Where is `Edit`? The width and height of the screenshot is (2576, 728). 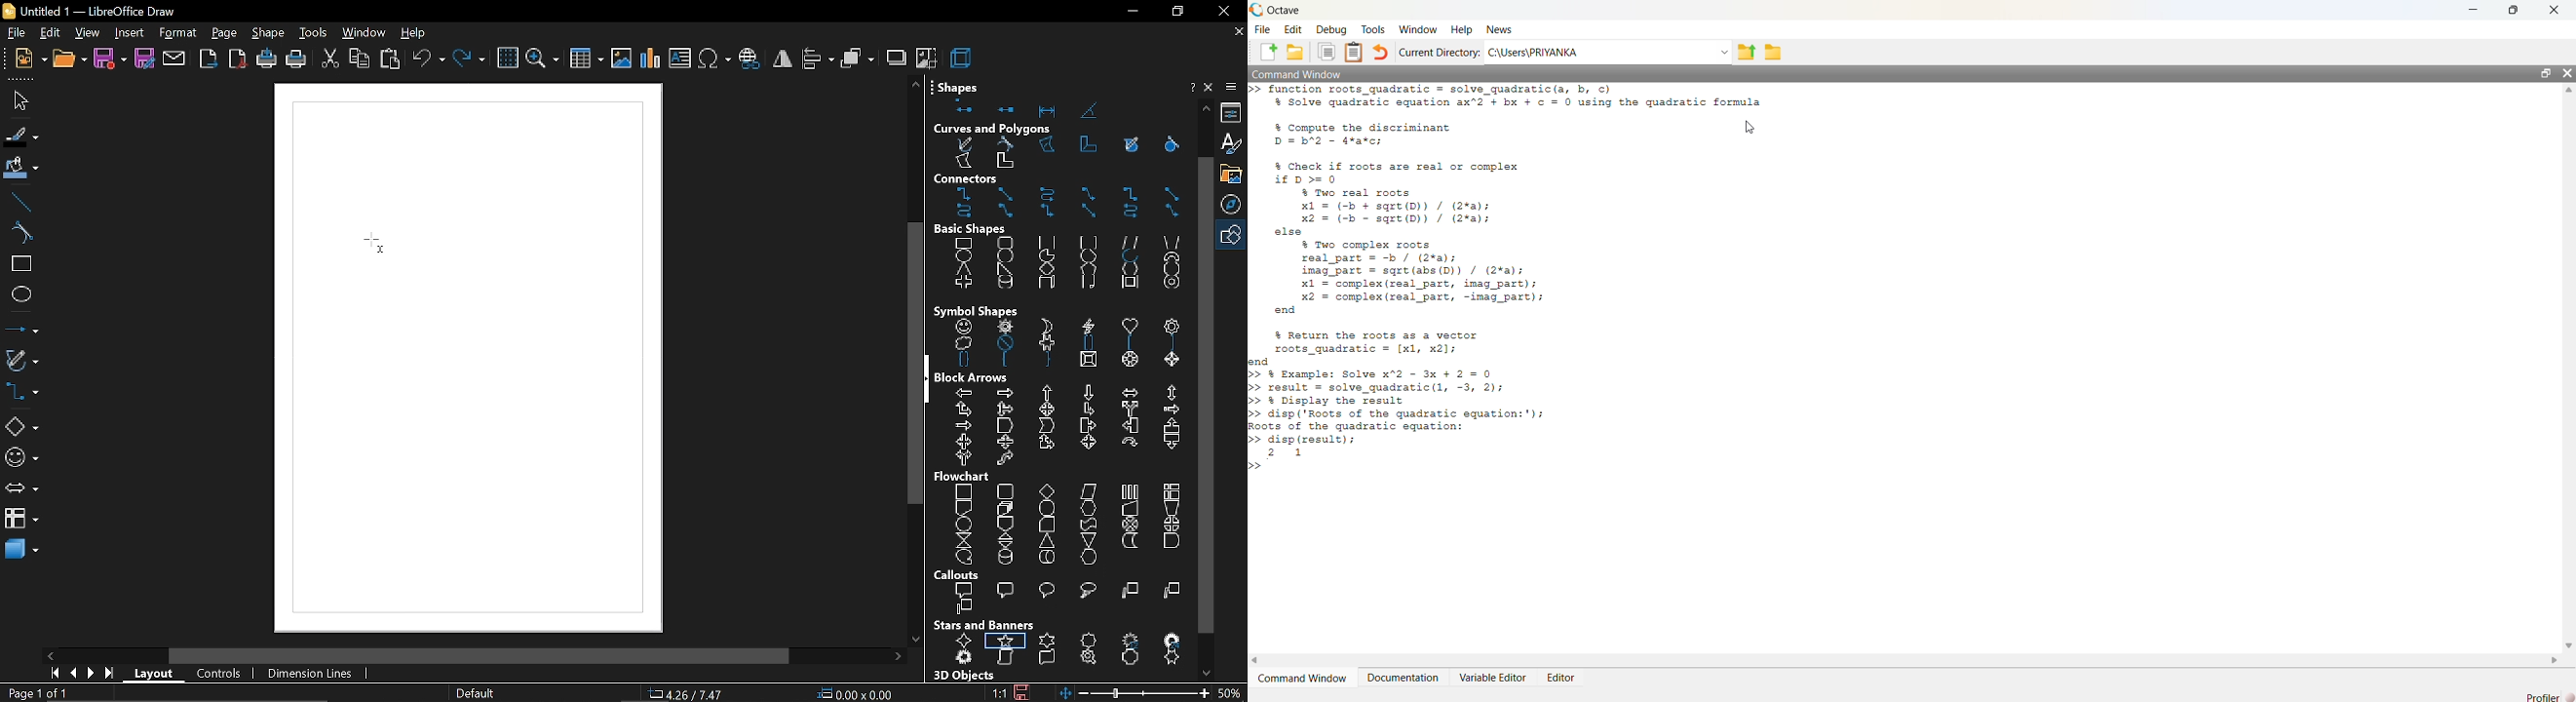
Edit is located at coordinates (1293, 28).